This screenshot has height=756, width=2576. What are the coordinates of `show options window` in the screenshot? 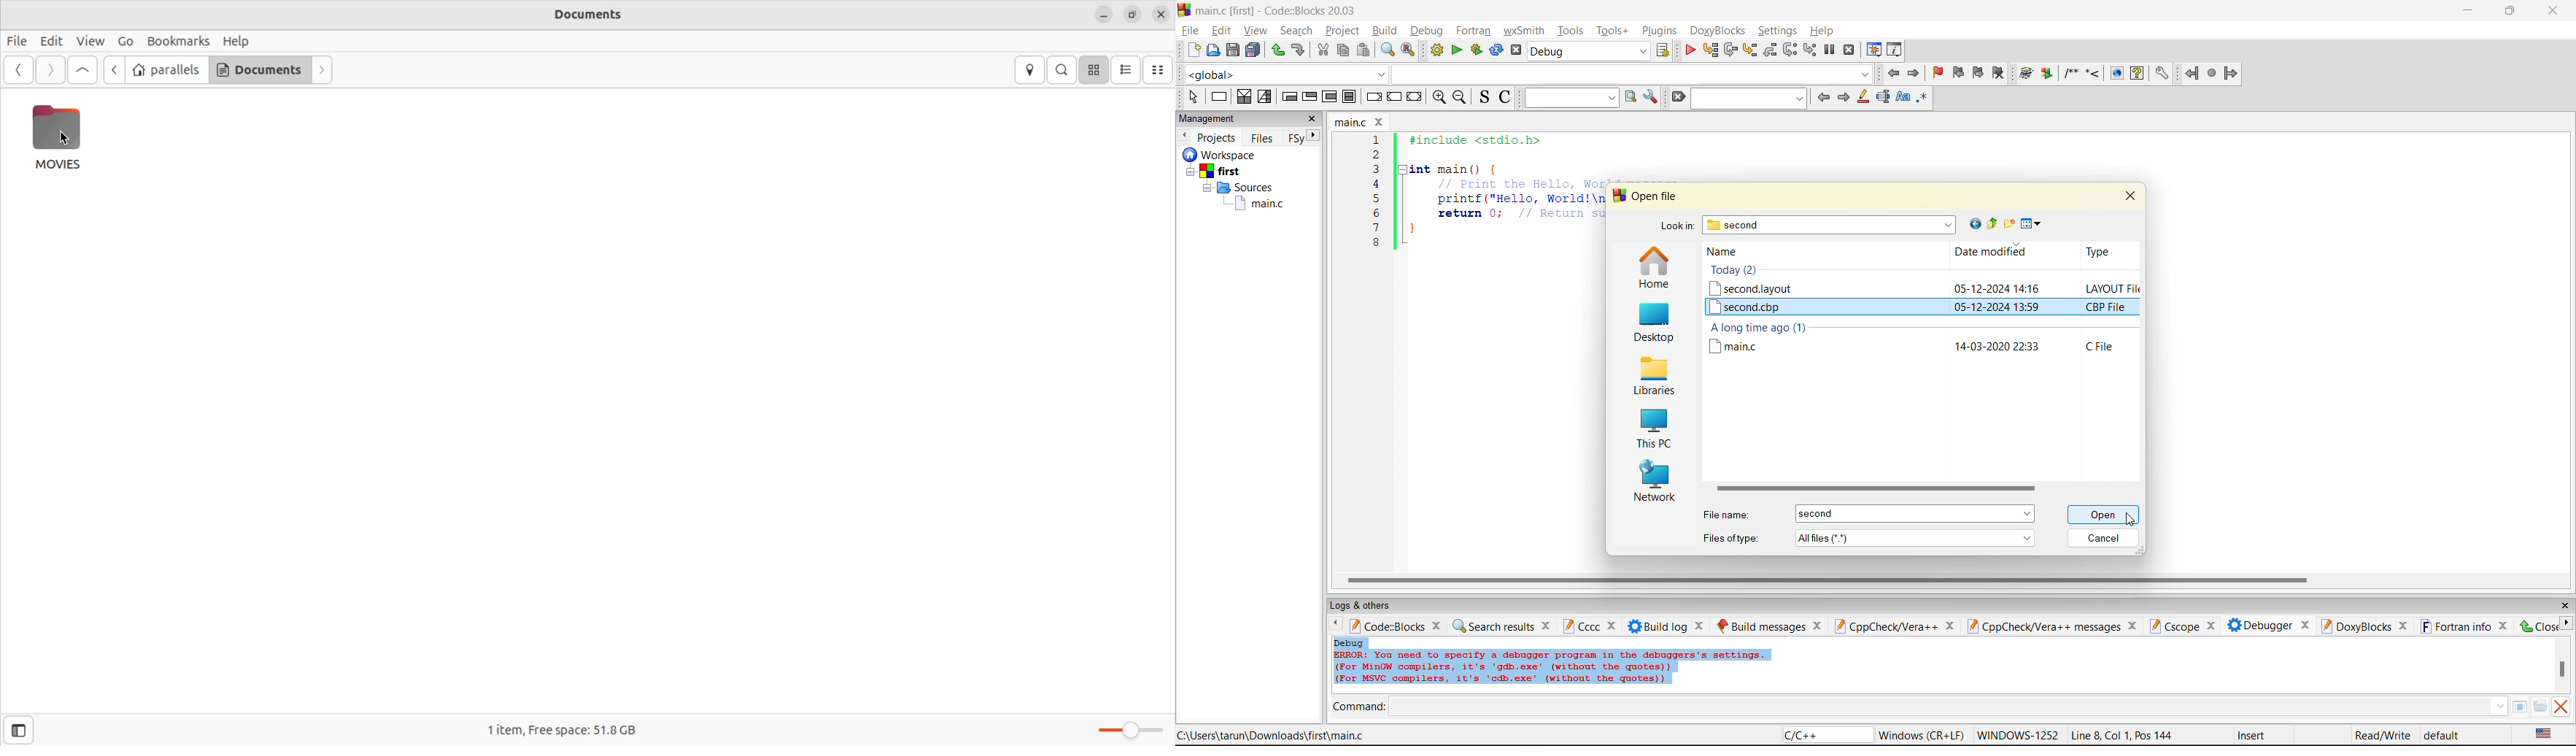 It's located at (1651, 97).